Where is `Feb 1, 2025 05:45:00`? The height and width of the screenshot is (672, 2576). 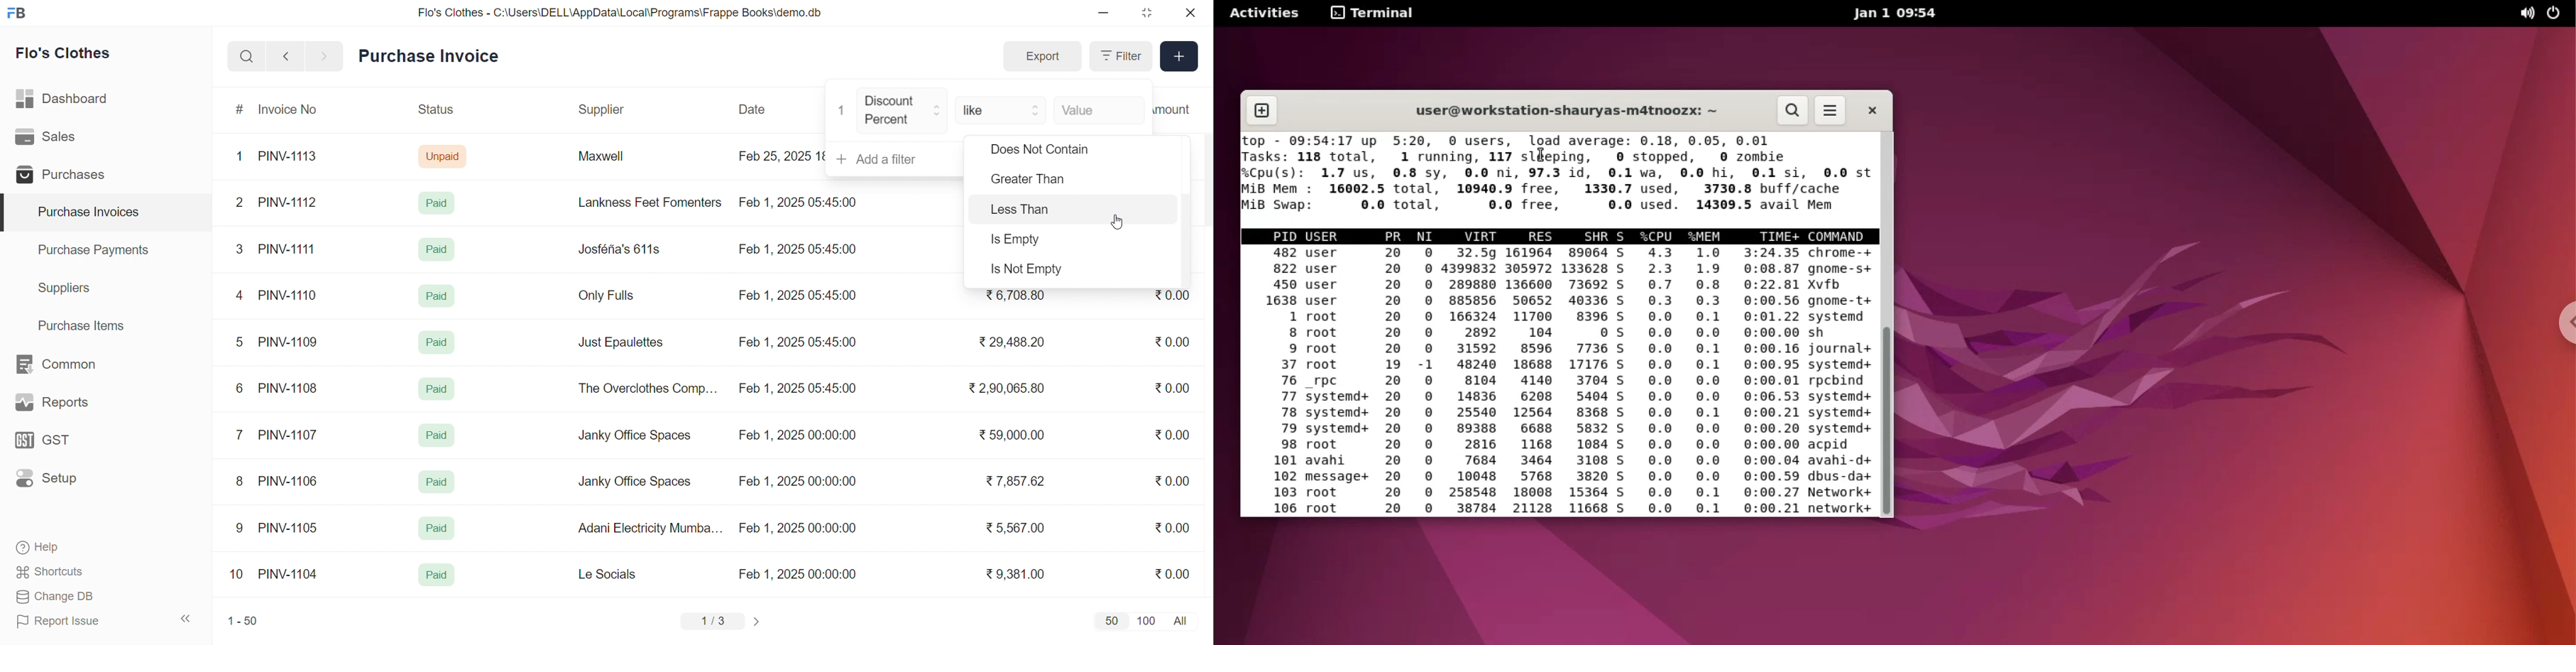 Feb 1, 2025 05:45:00 is located at coordinates (799, 390).